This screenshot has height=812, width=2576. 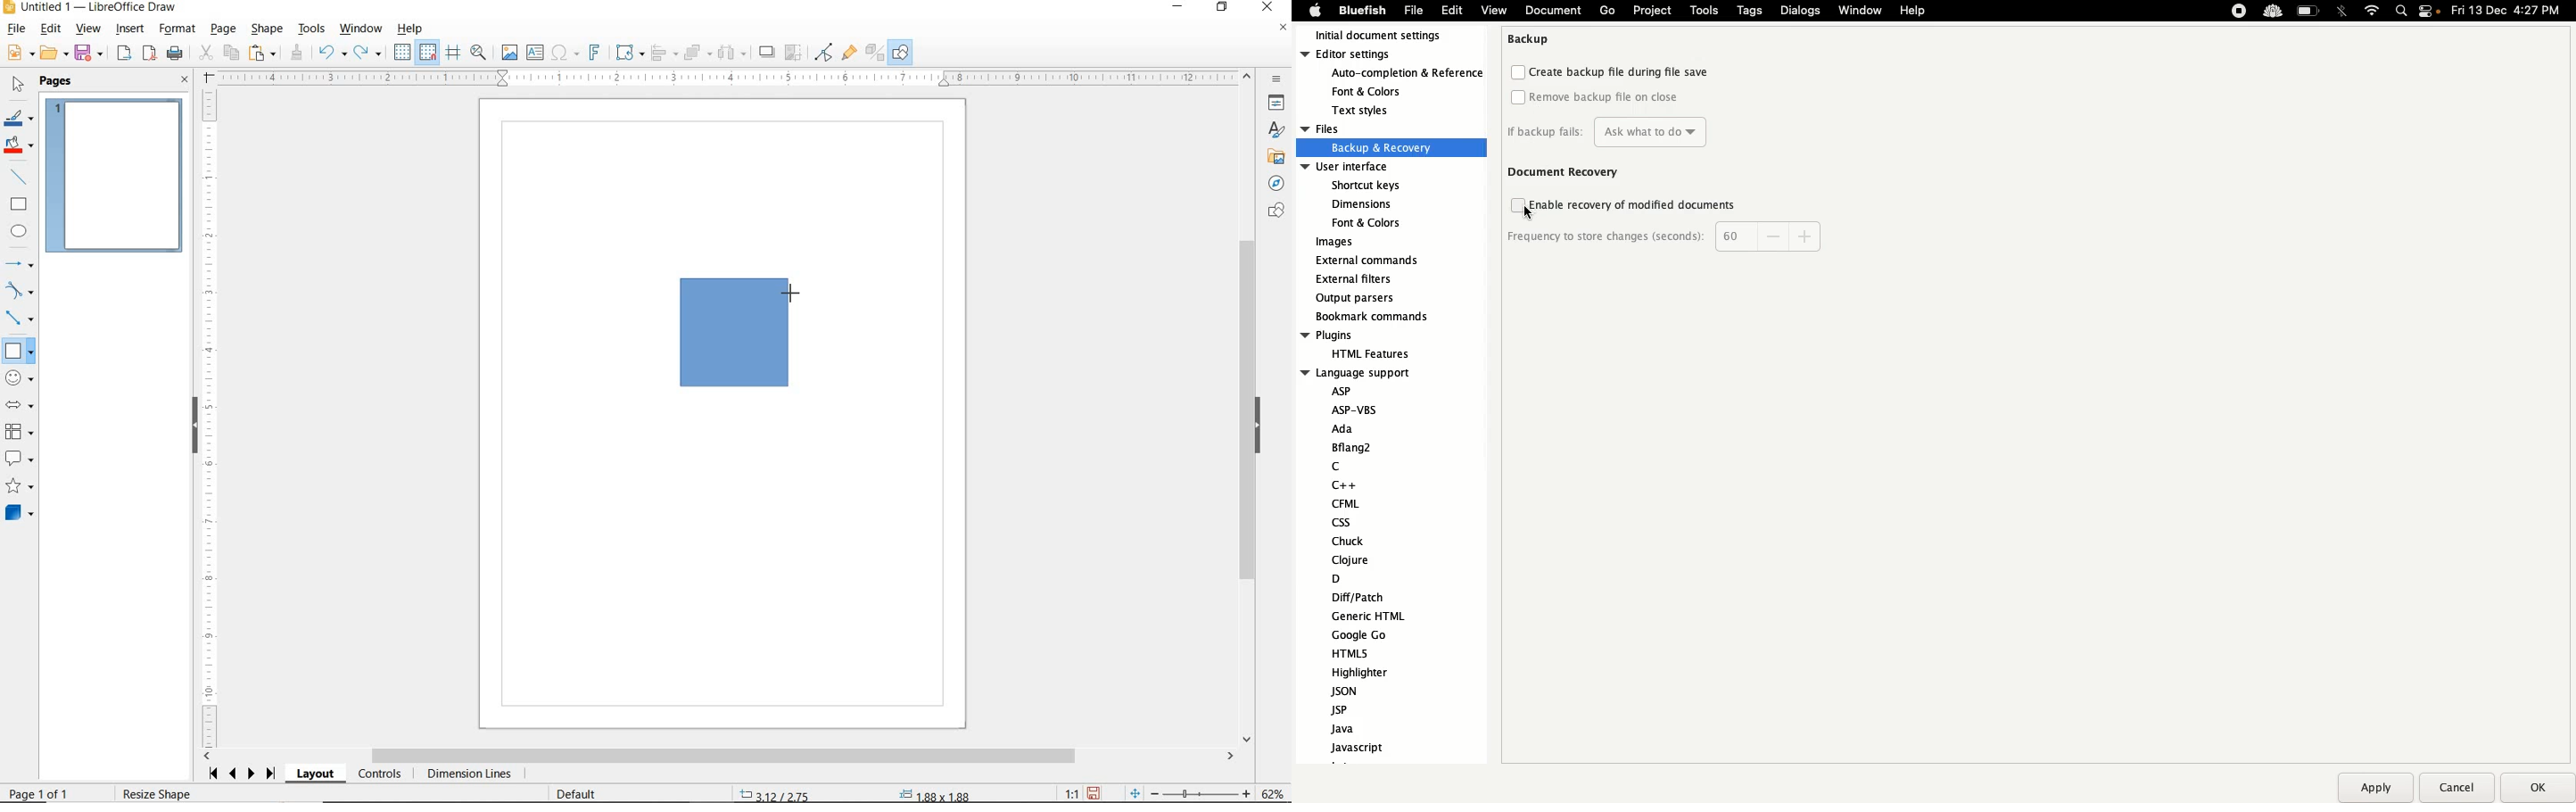 What do you see at coordinates (509, 52) in the screenshot?
I see `IMAGE` at bounding box center [509, 52].